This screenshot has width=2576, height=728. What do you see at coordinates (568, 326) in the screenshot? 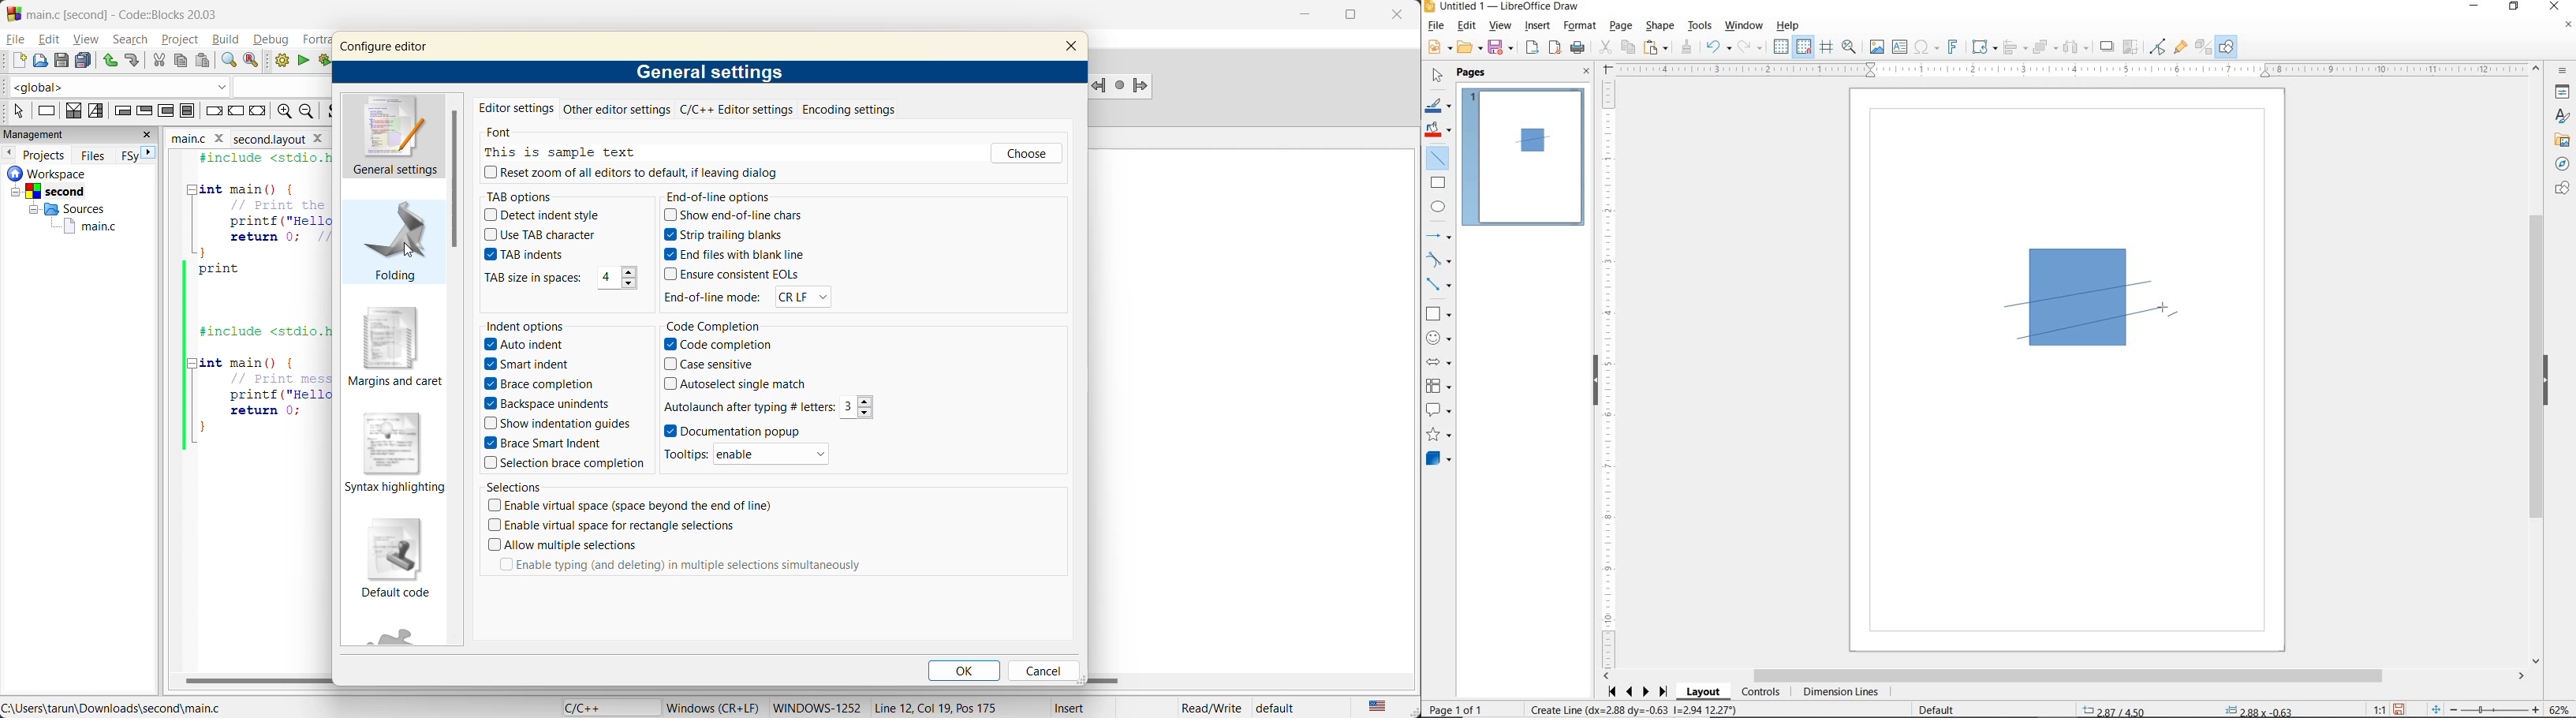
I see `indent options` at bounding box center [568, 326].